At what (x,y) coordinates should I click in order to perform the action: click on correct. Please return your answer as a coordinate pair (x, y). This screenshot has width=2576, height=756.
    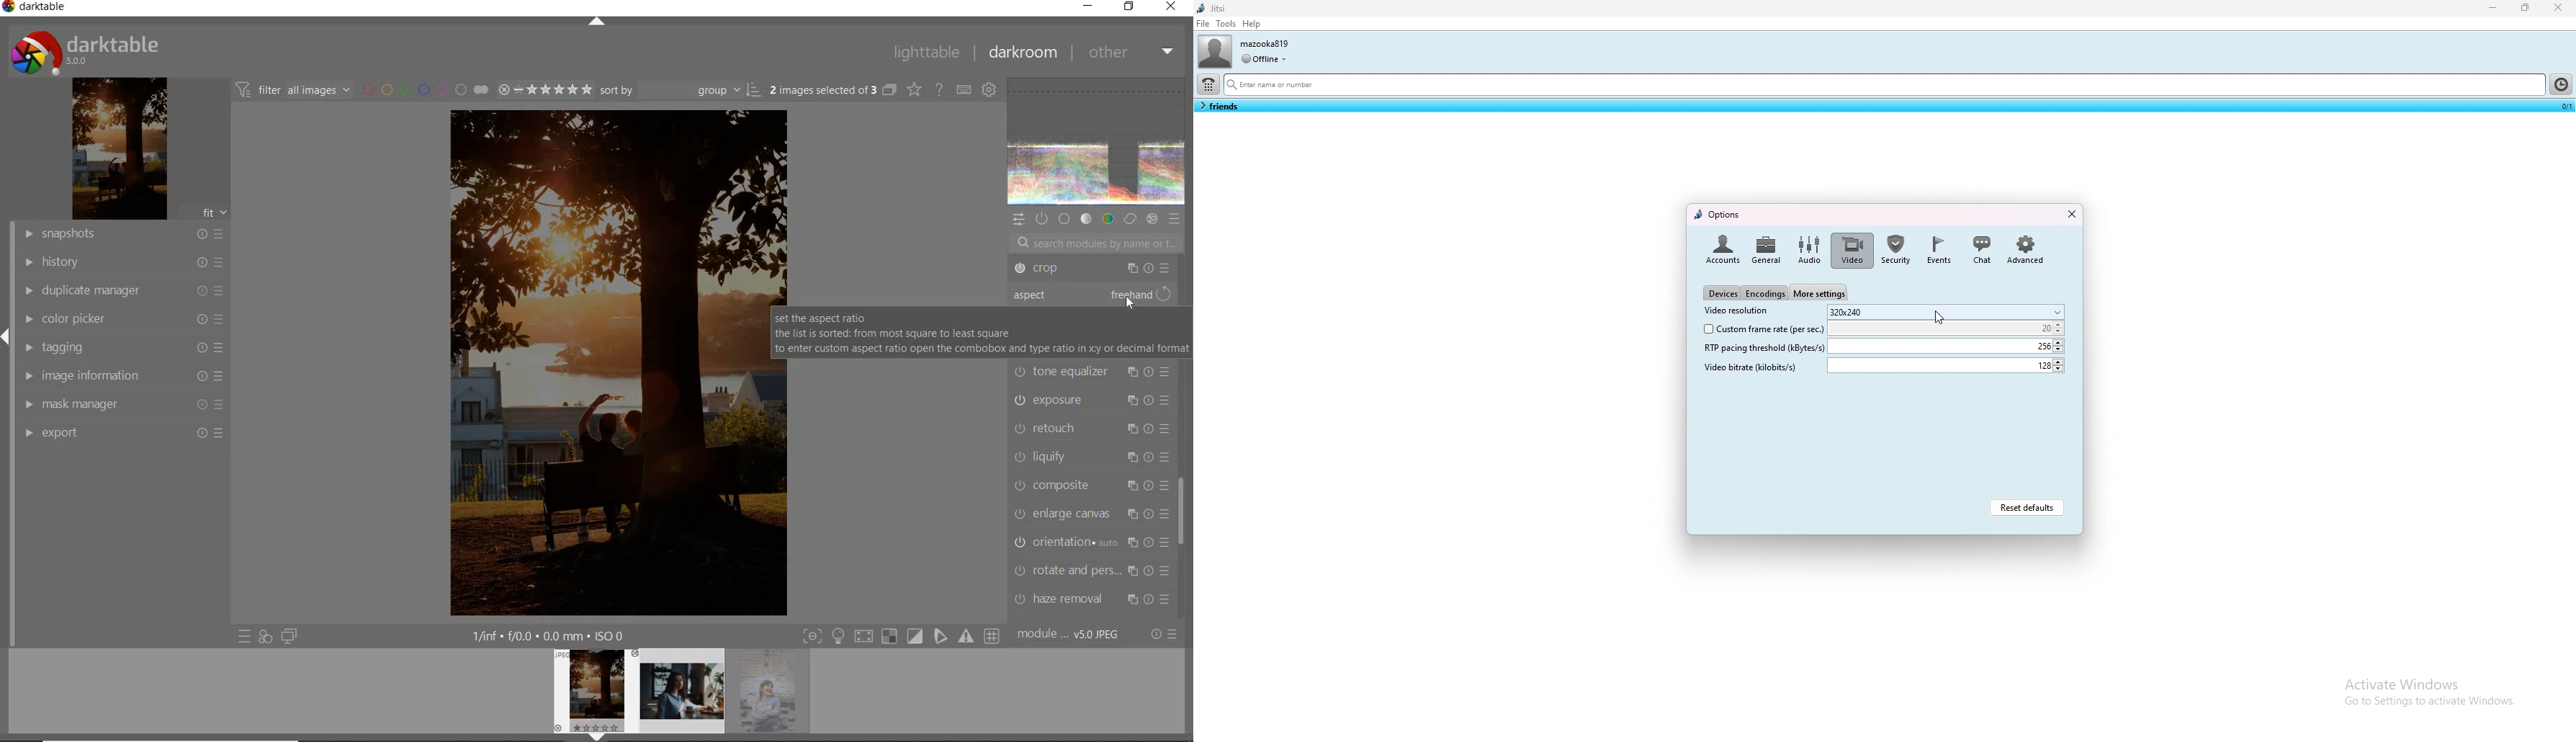
    Looking at the image, I should click on (1129, 218).